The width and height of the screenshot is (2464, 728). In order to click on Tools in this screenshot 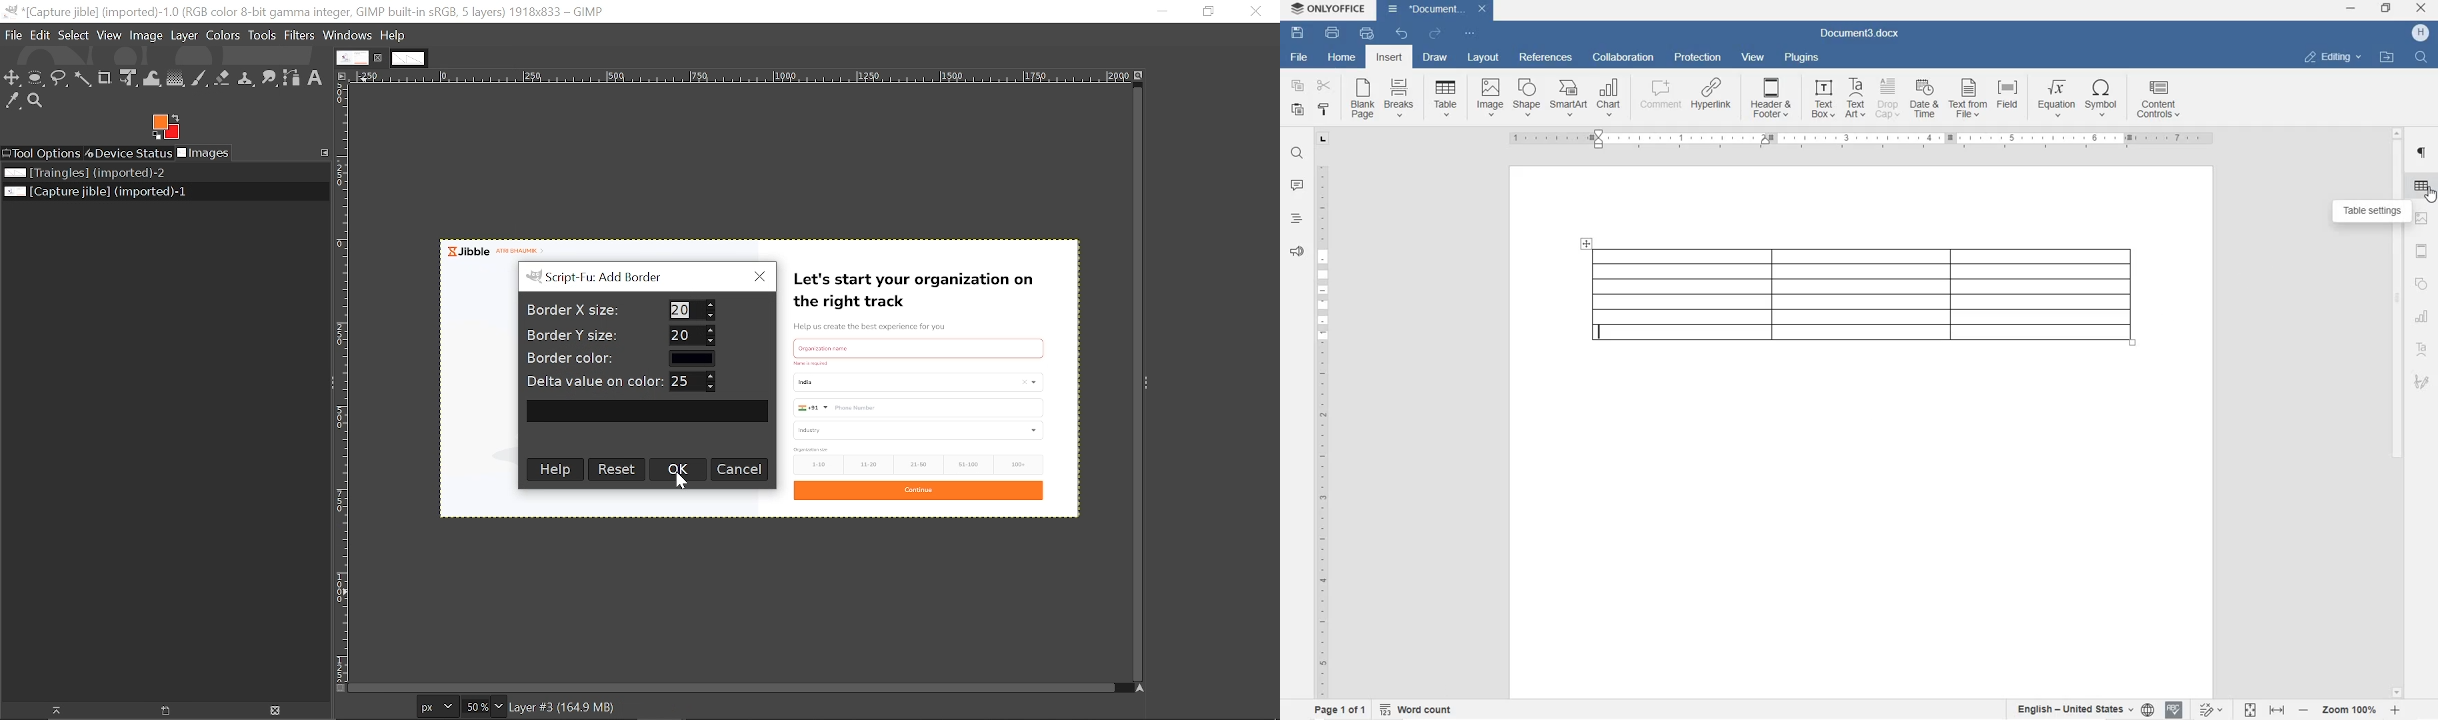, I will do `click(262, 35)`.